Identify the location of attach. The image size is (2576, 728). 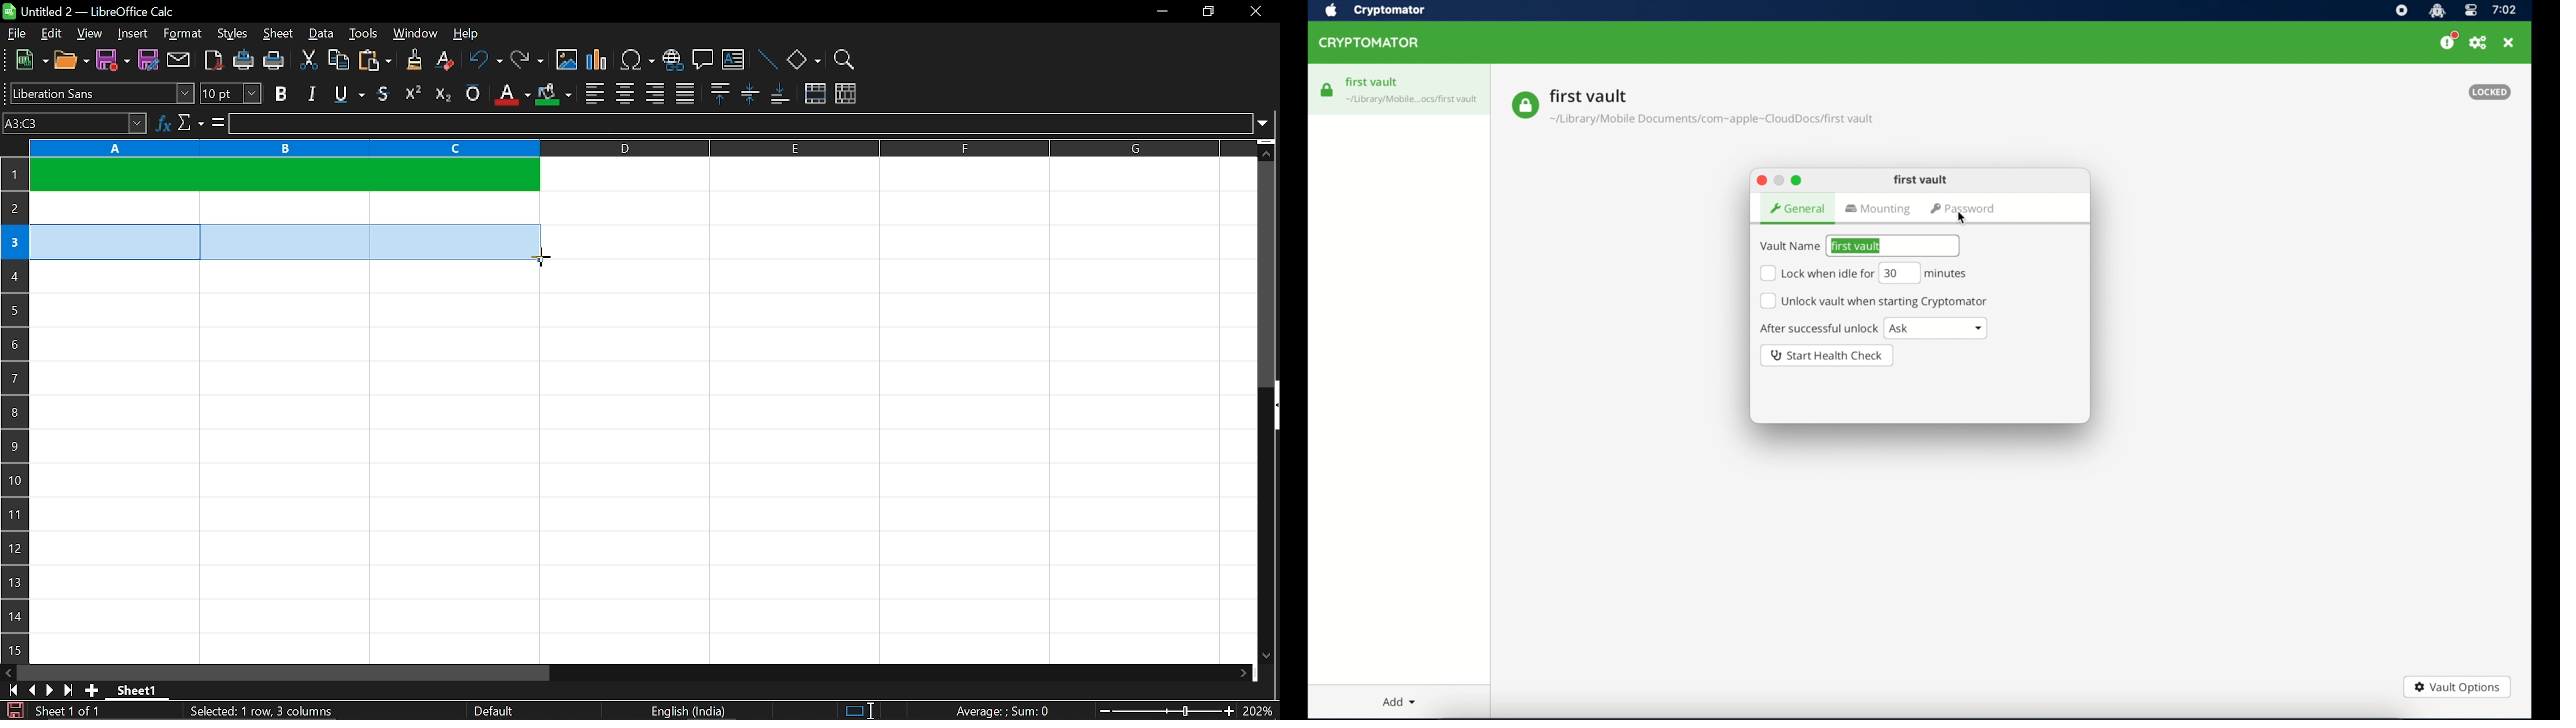
(177, 59).